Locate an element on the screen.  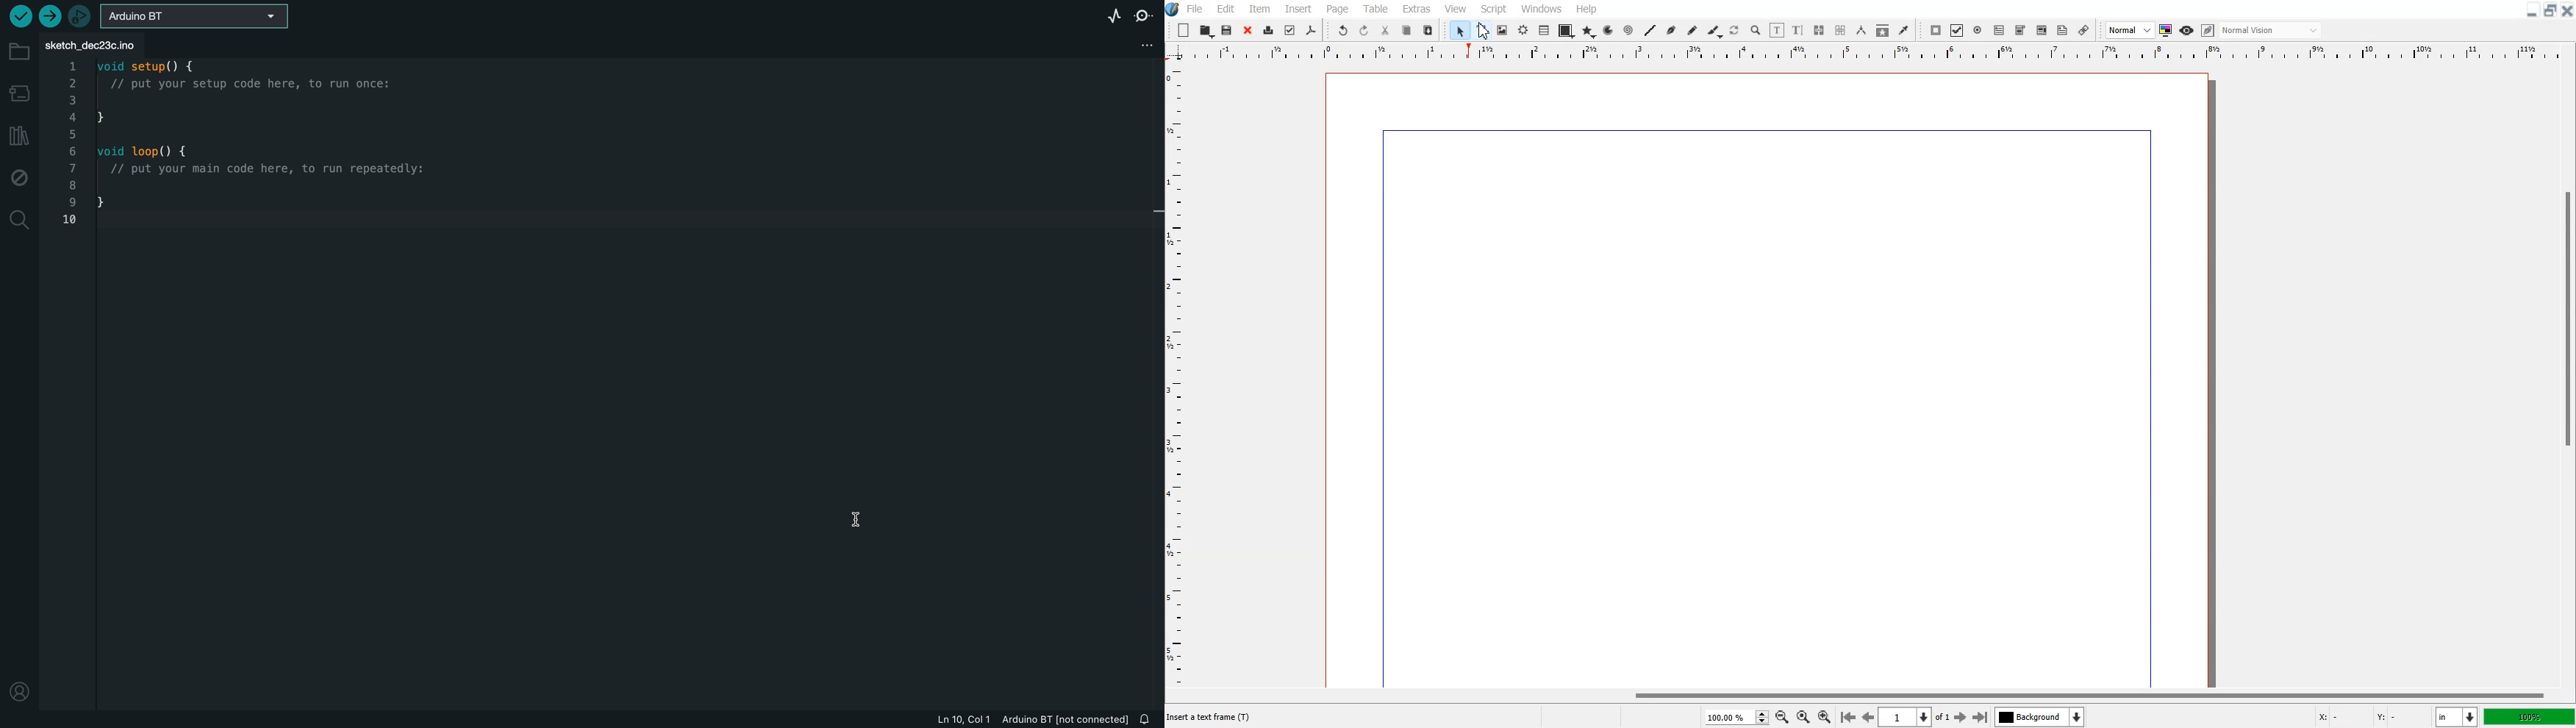
Save as PDF is located at coordinates (1311, 31).